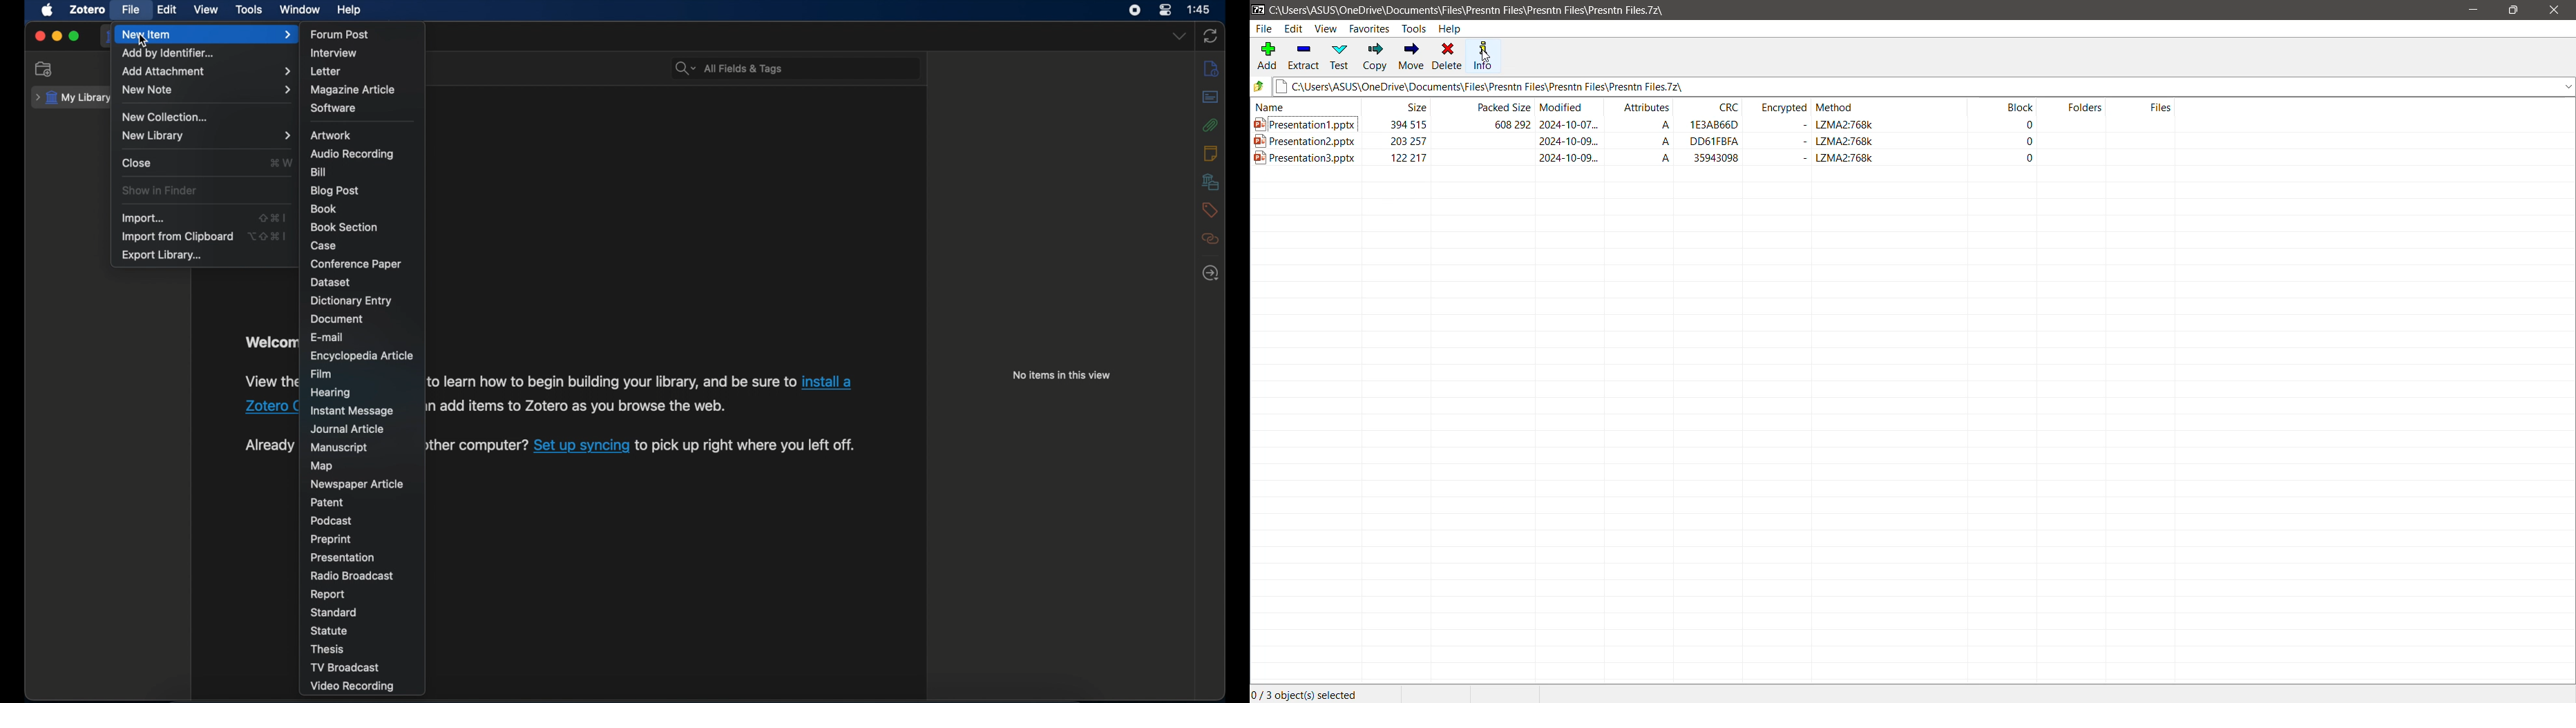 The height and width of the screenshot is (728, 2576). Describe the element at coordinates (1211, 182) in the screenshot. I see `libraries` at that location.